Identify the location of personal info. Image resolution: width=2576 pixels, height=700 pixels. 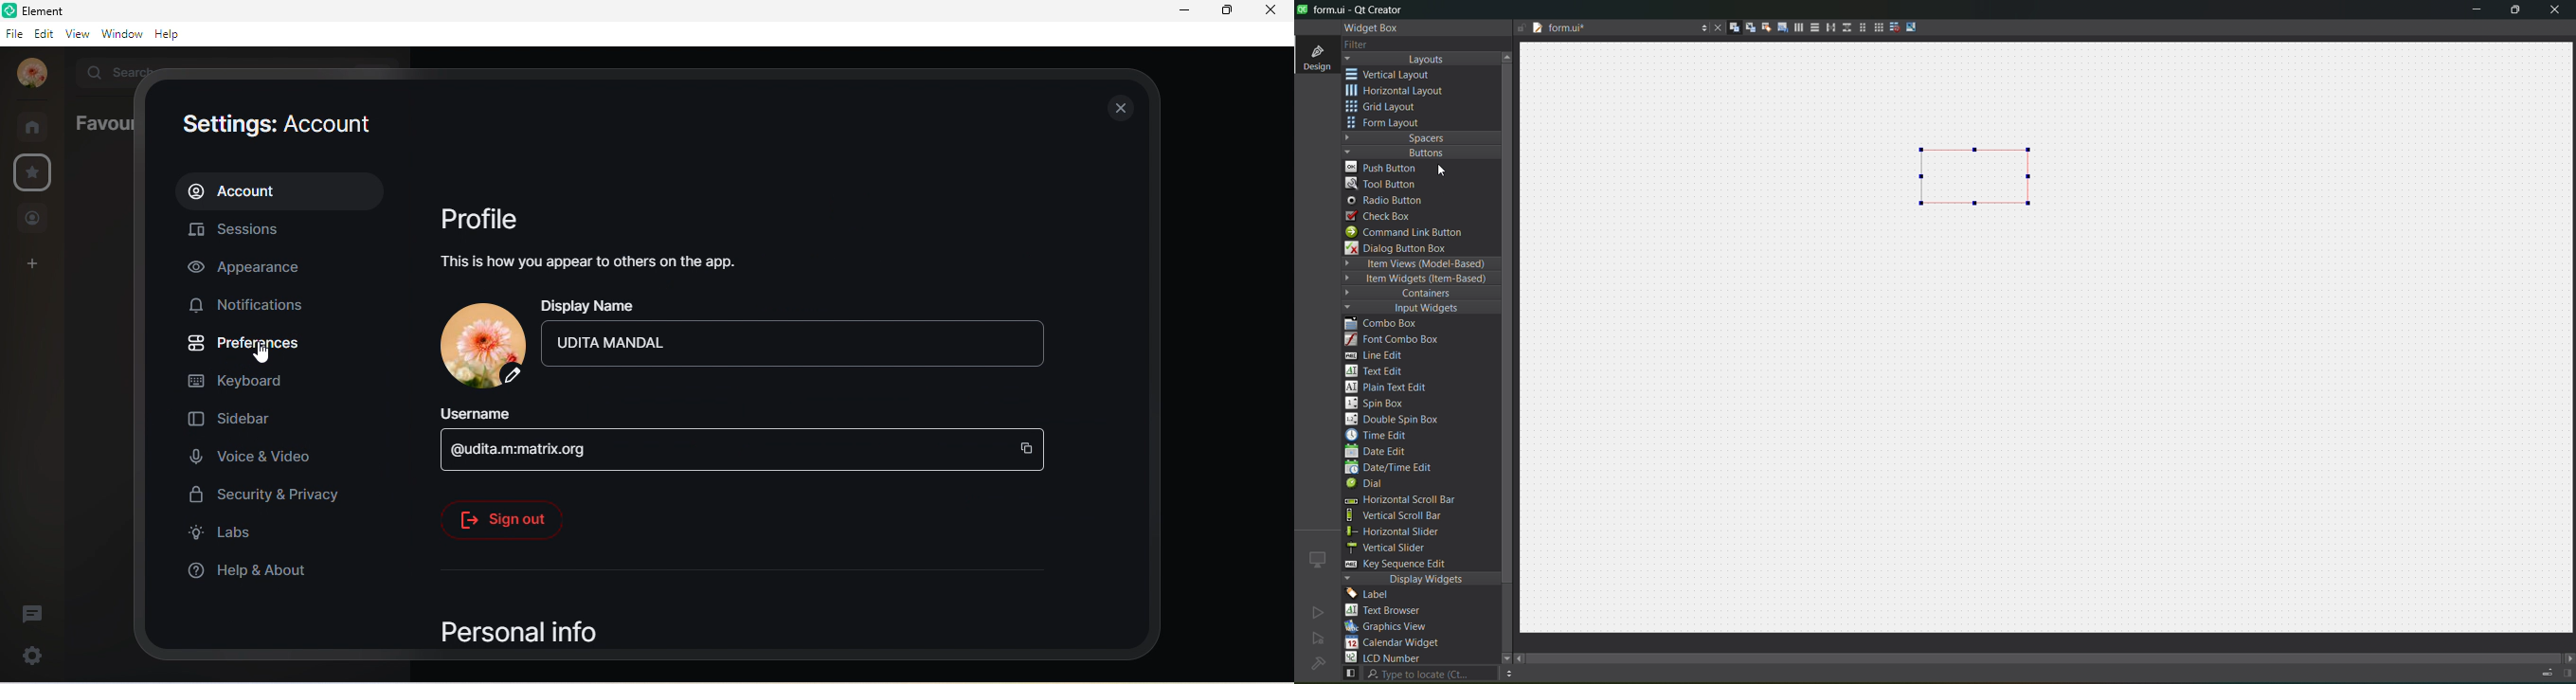
(553, 634).